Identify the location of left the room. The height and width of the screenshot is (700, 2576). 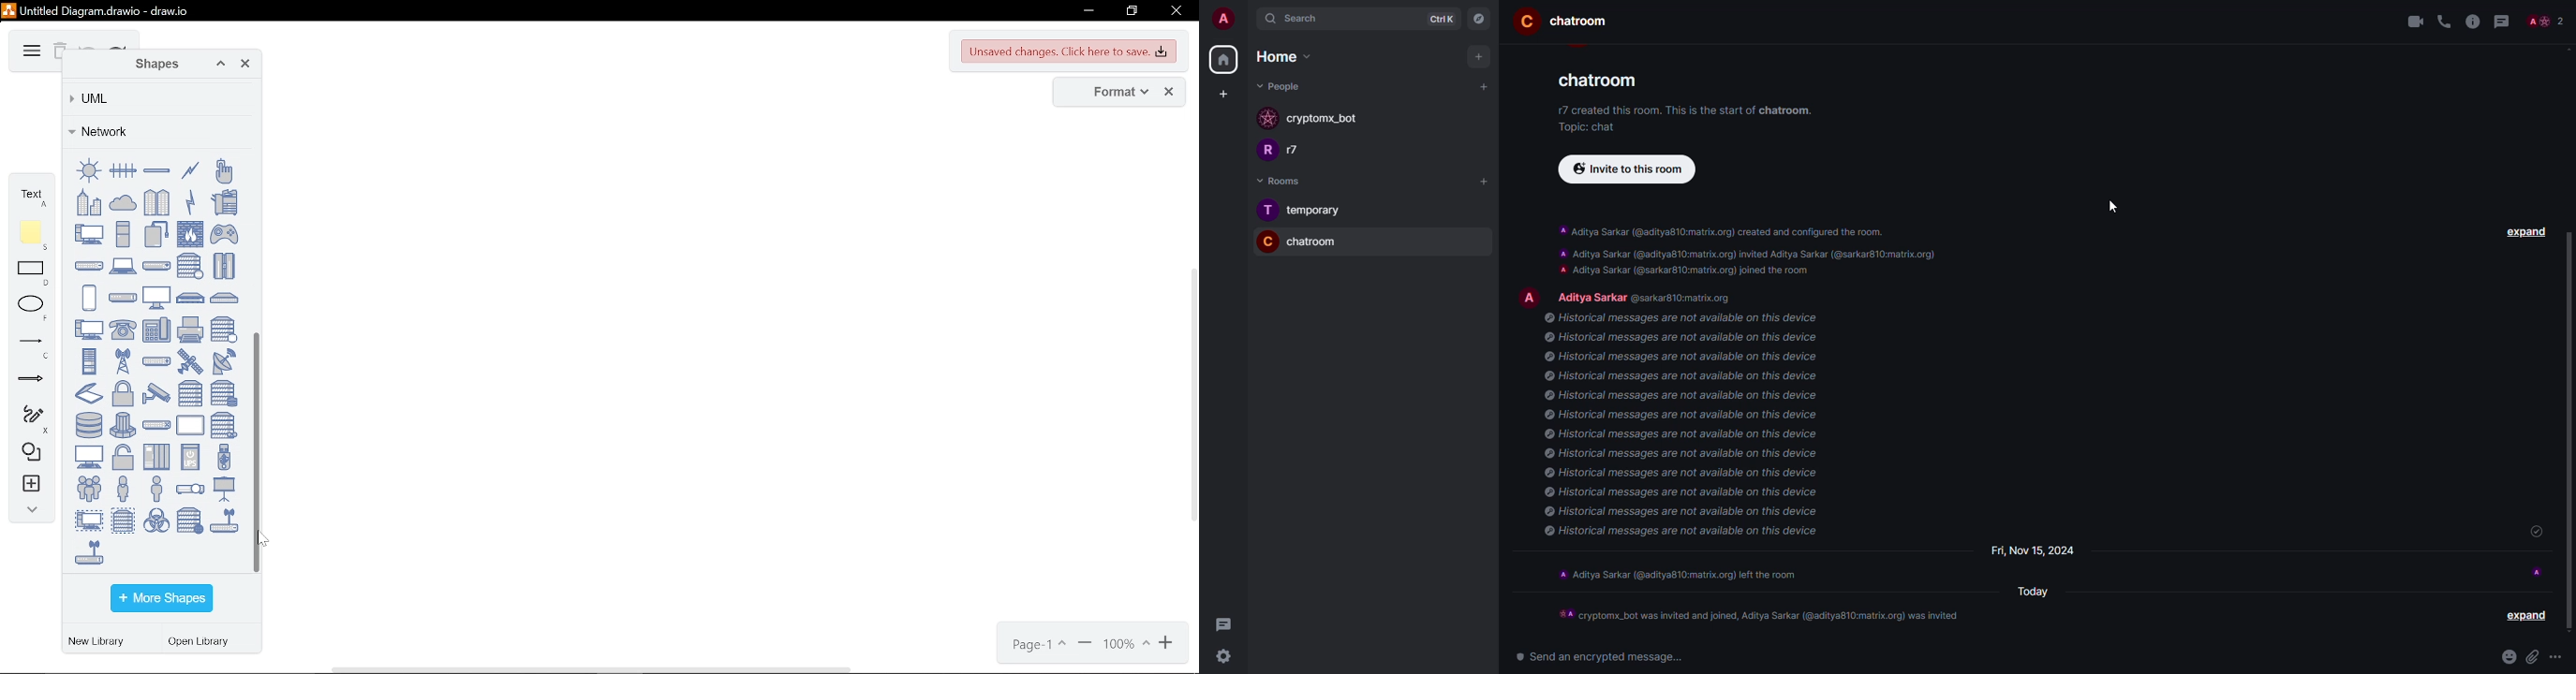
(1681, 578).